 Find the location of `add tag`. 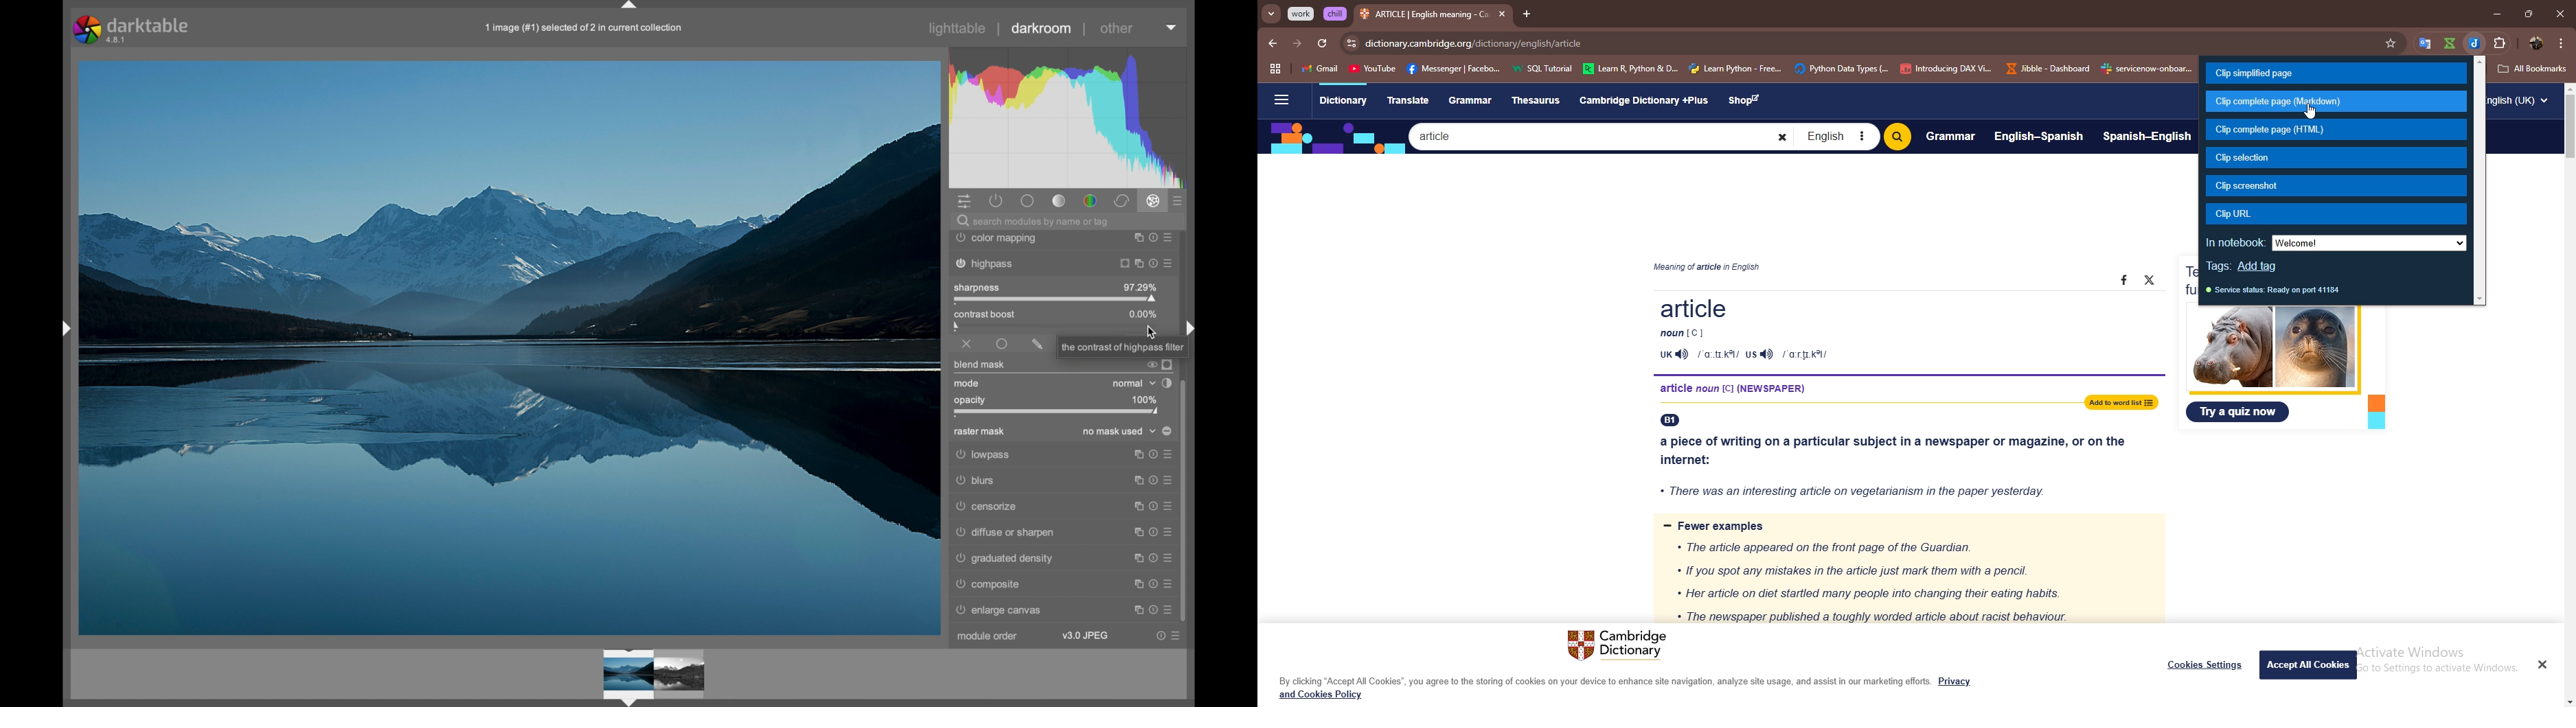

add tag is located at coordinates (2257, 267).